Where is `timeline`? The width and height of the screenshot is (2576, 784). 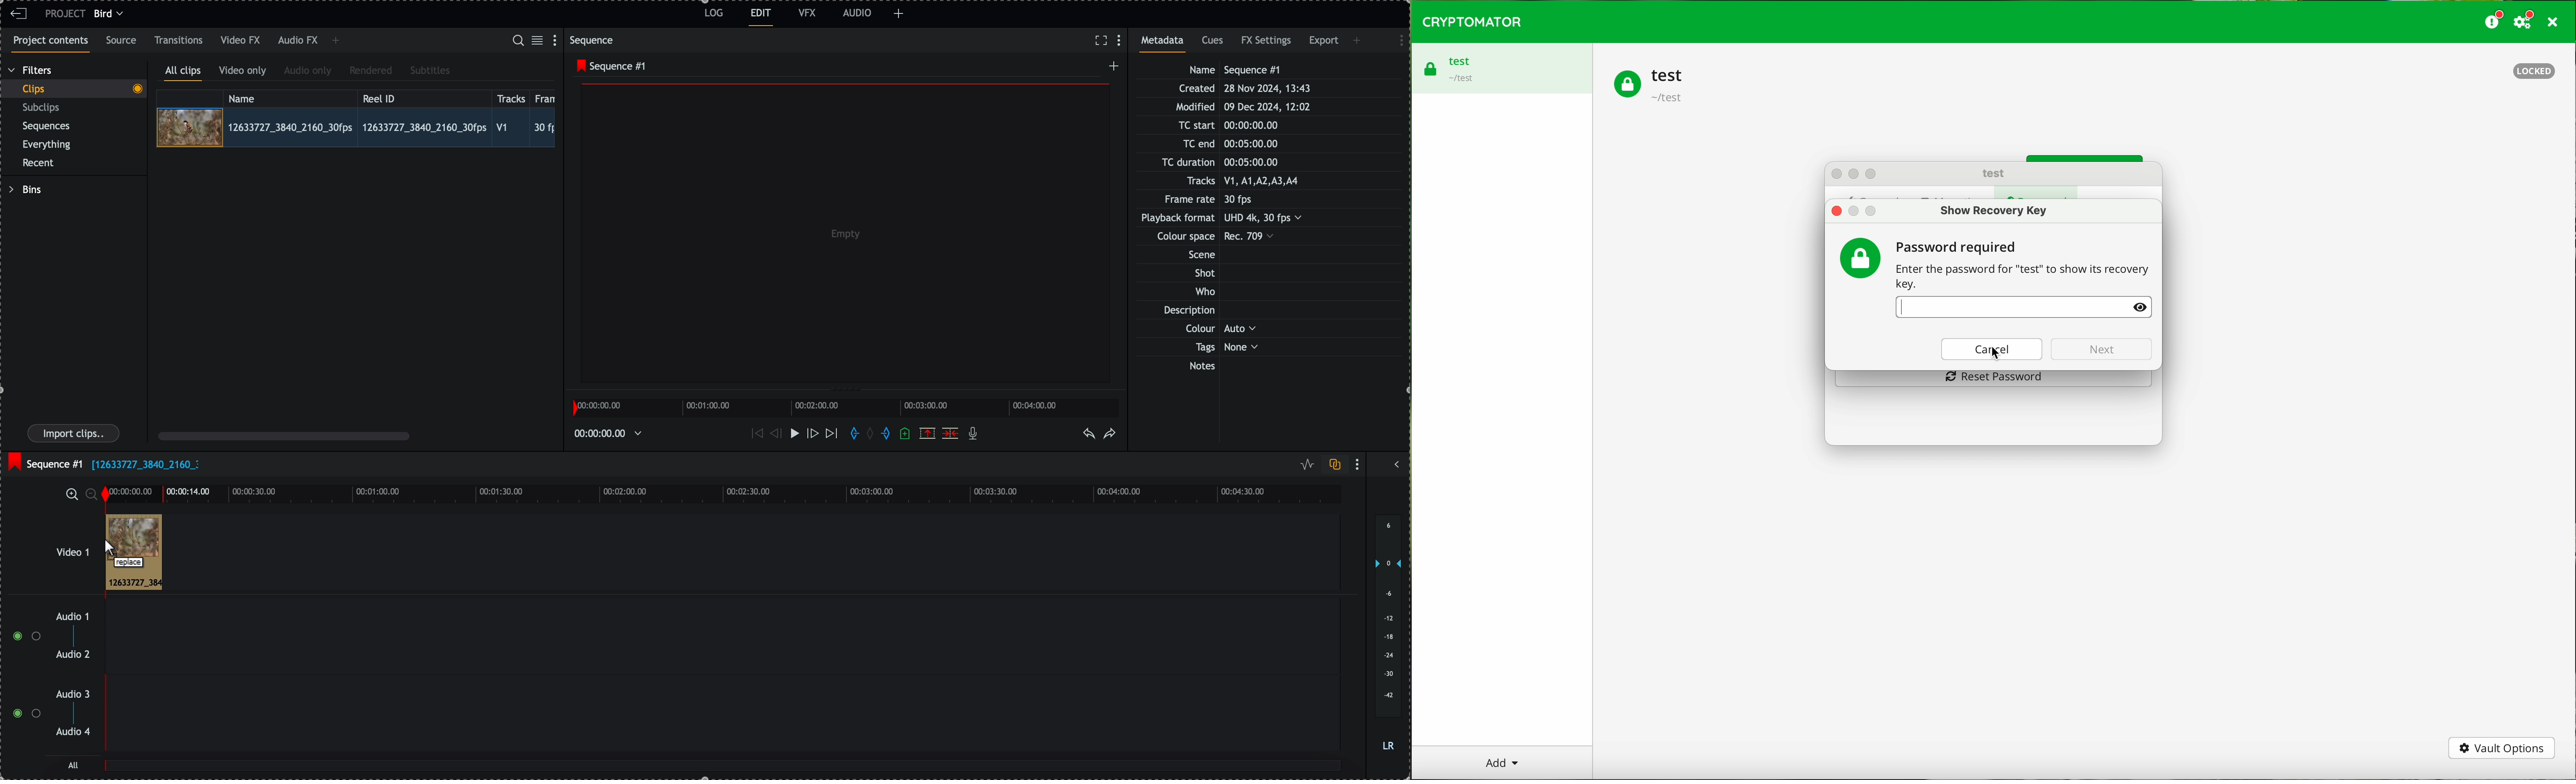
timeline is located at coordinates (721, 493).